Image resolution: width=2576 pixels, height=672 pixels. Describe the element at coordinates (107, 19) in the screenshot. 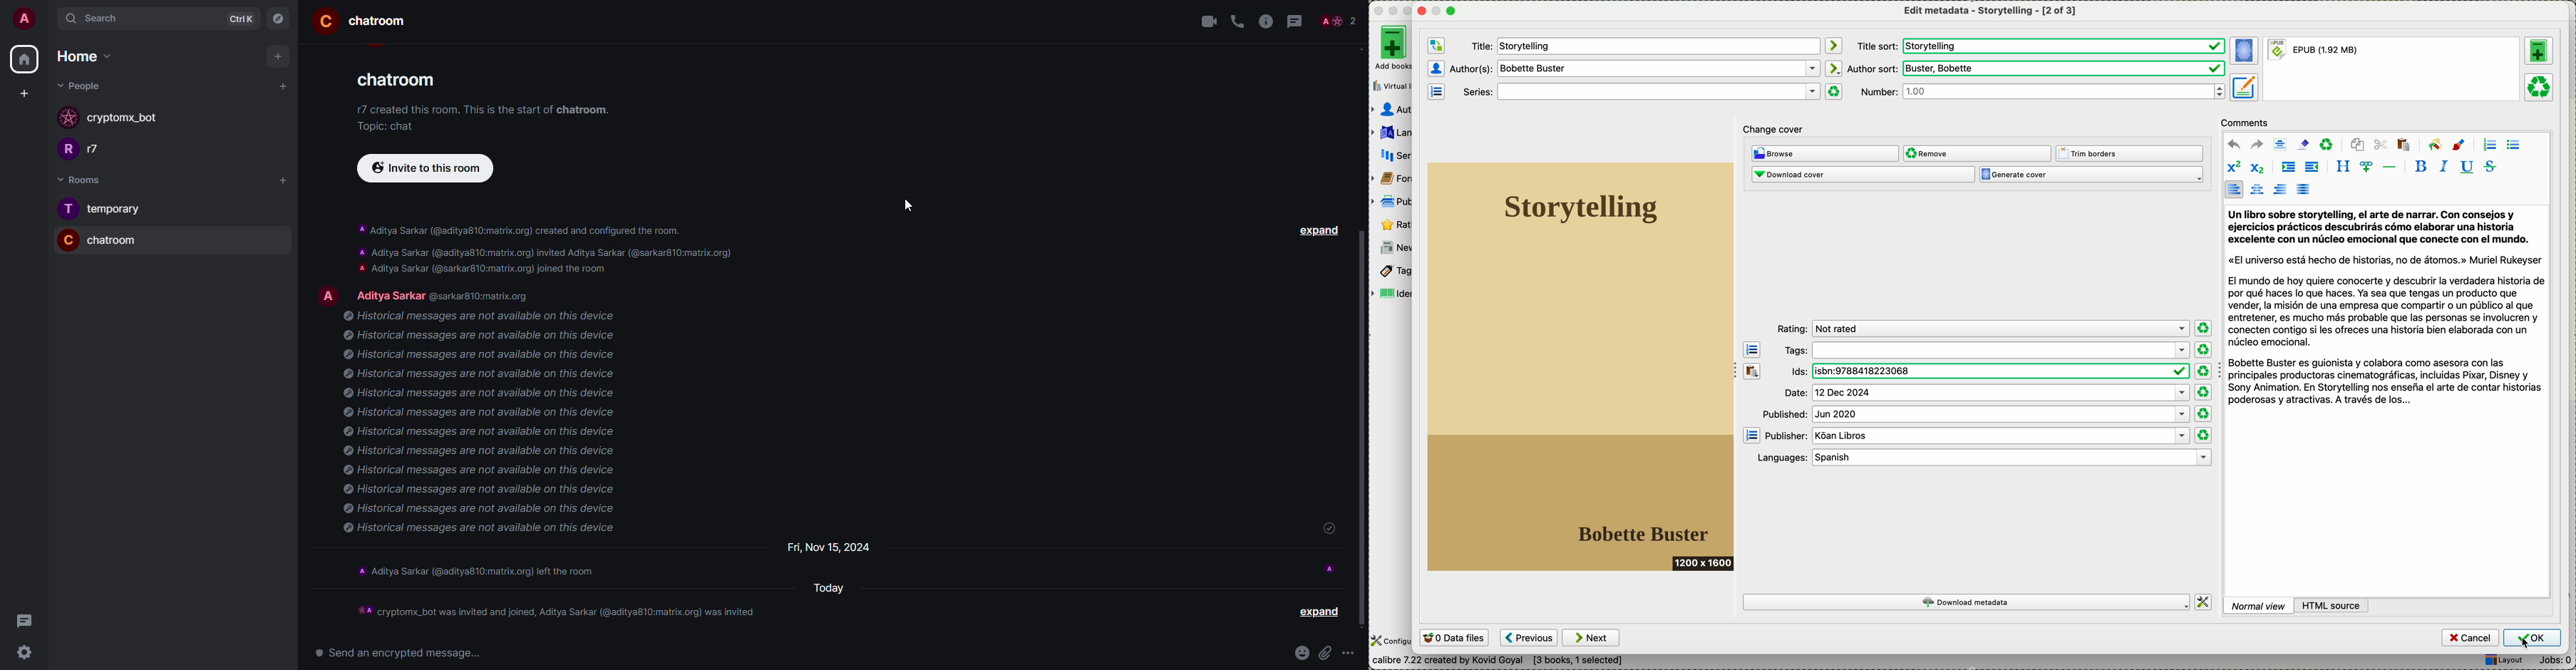

I see `search` at that location.